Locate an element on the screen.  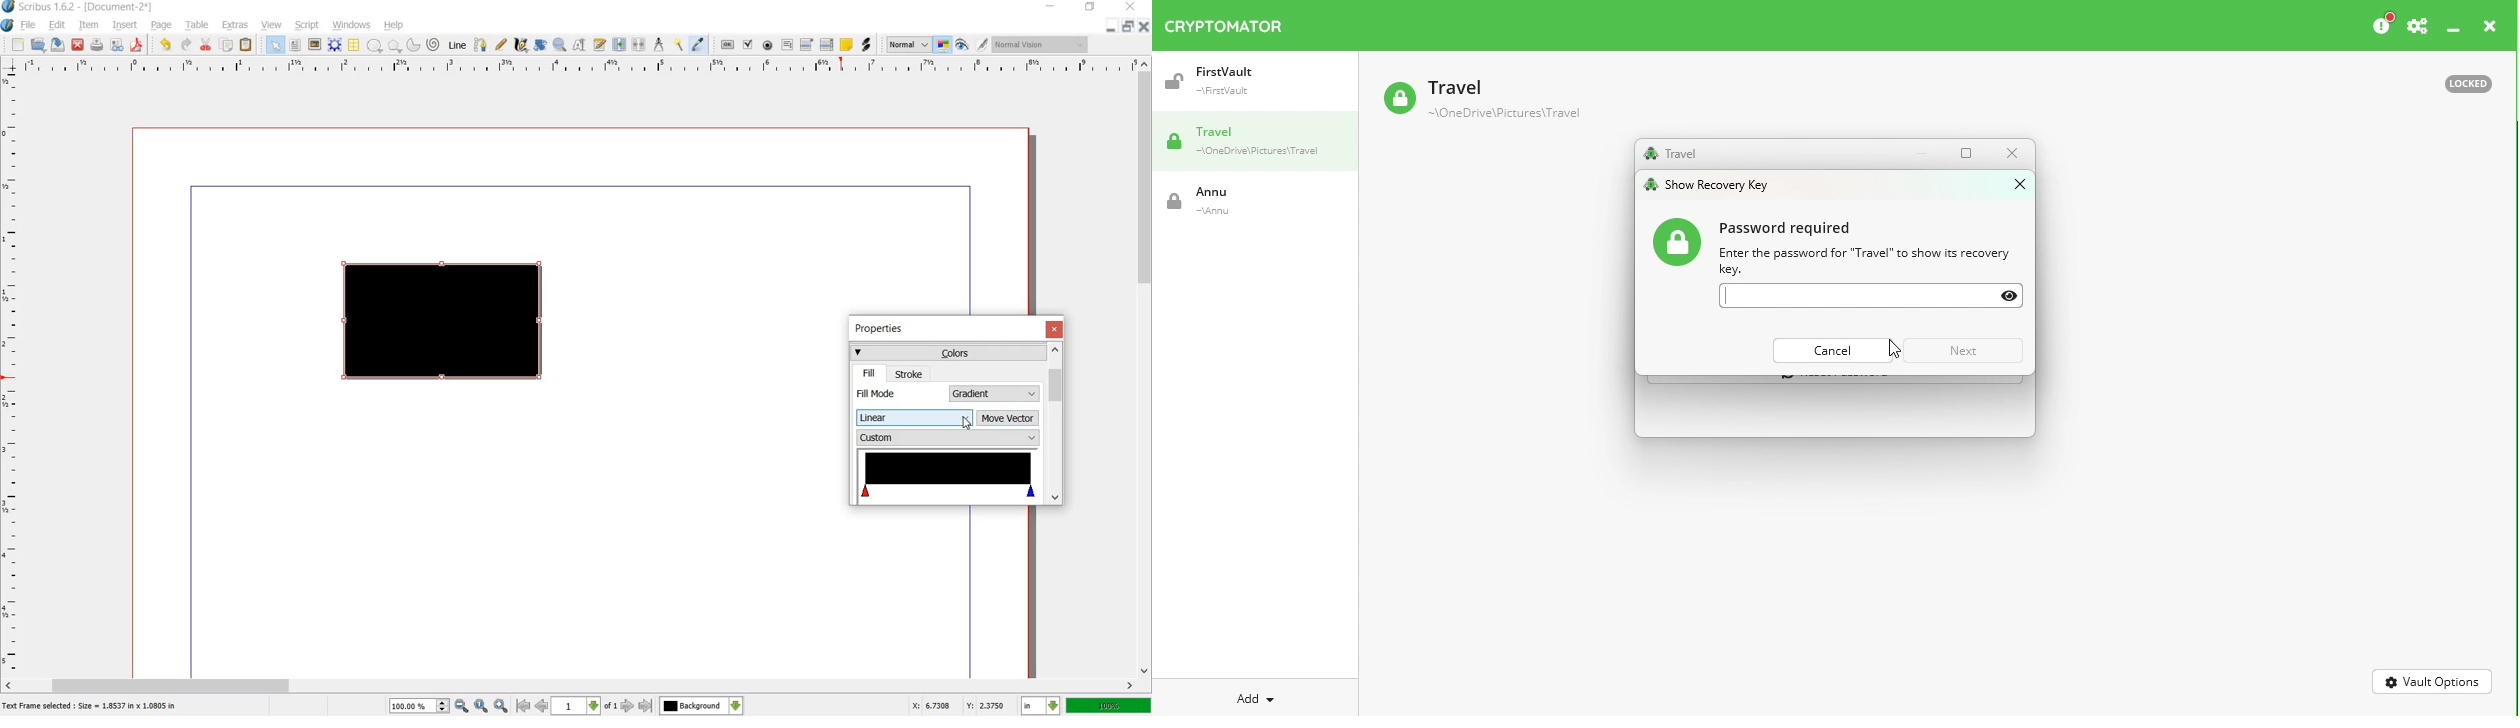
new is located at coordinates (18, 45).